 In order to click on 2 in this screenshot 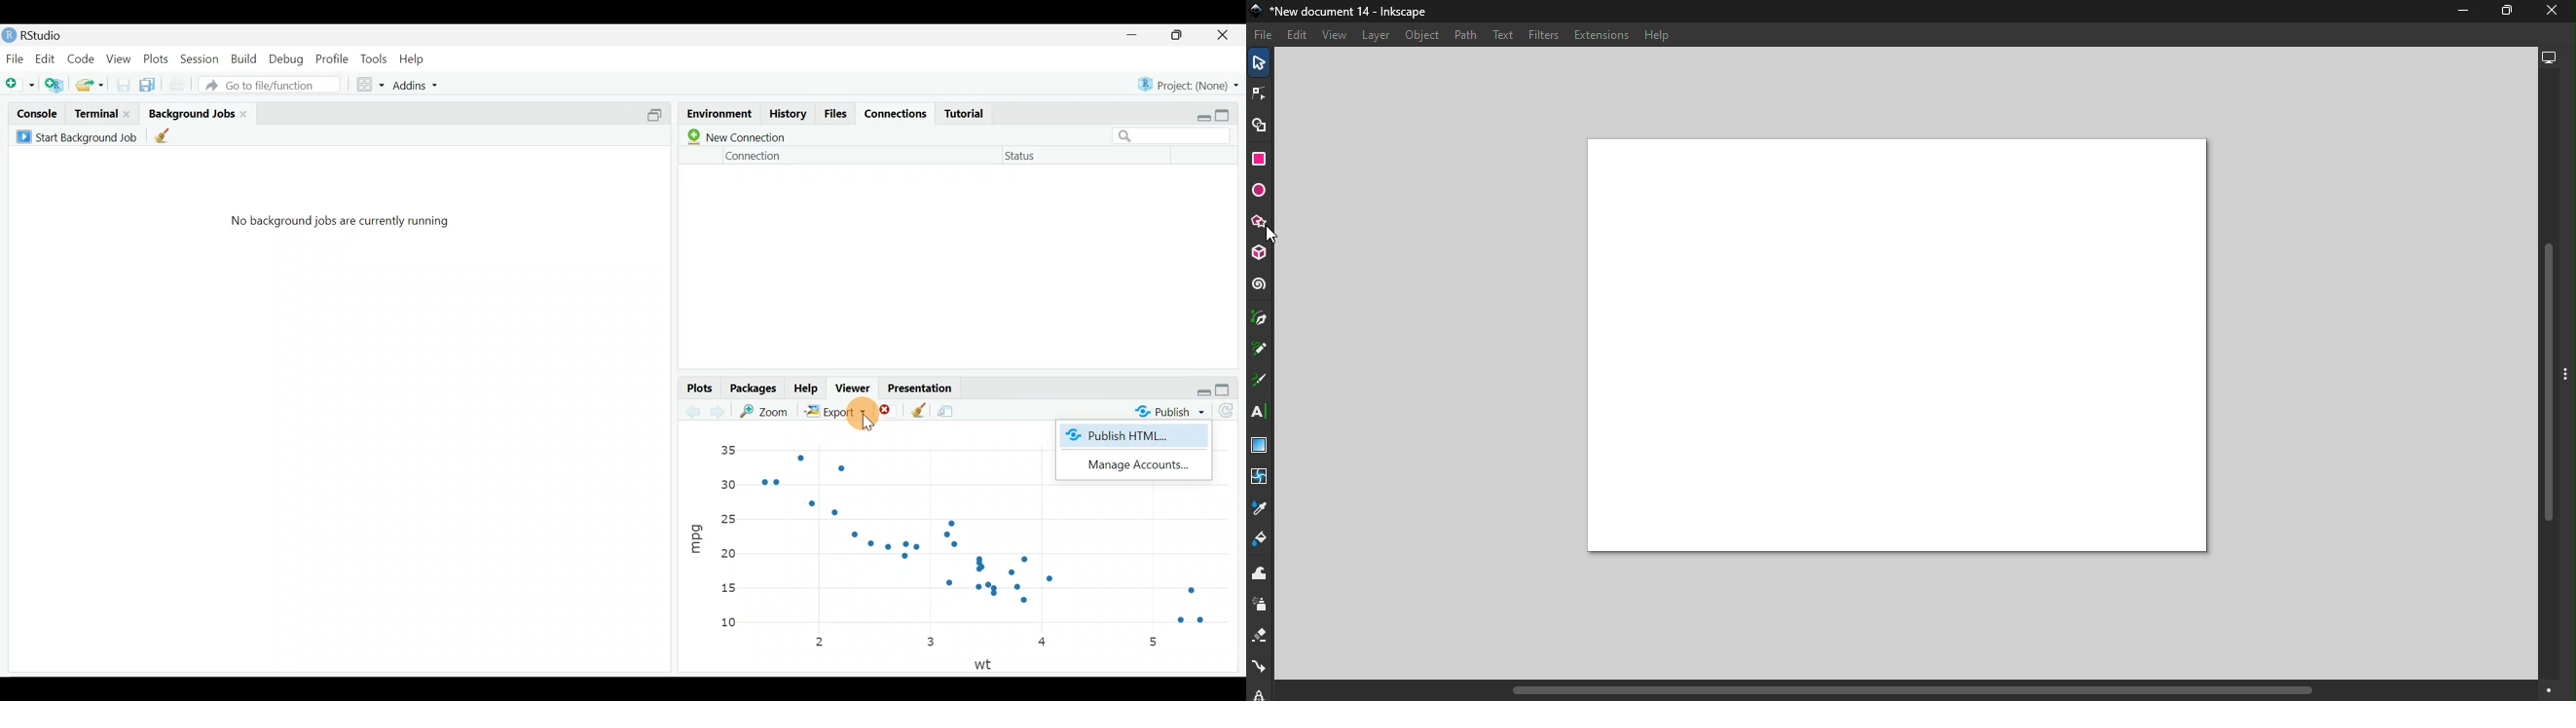, I will do `click(822, 643)`.